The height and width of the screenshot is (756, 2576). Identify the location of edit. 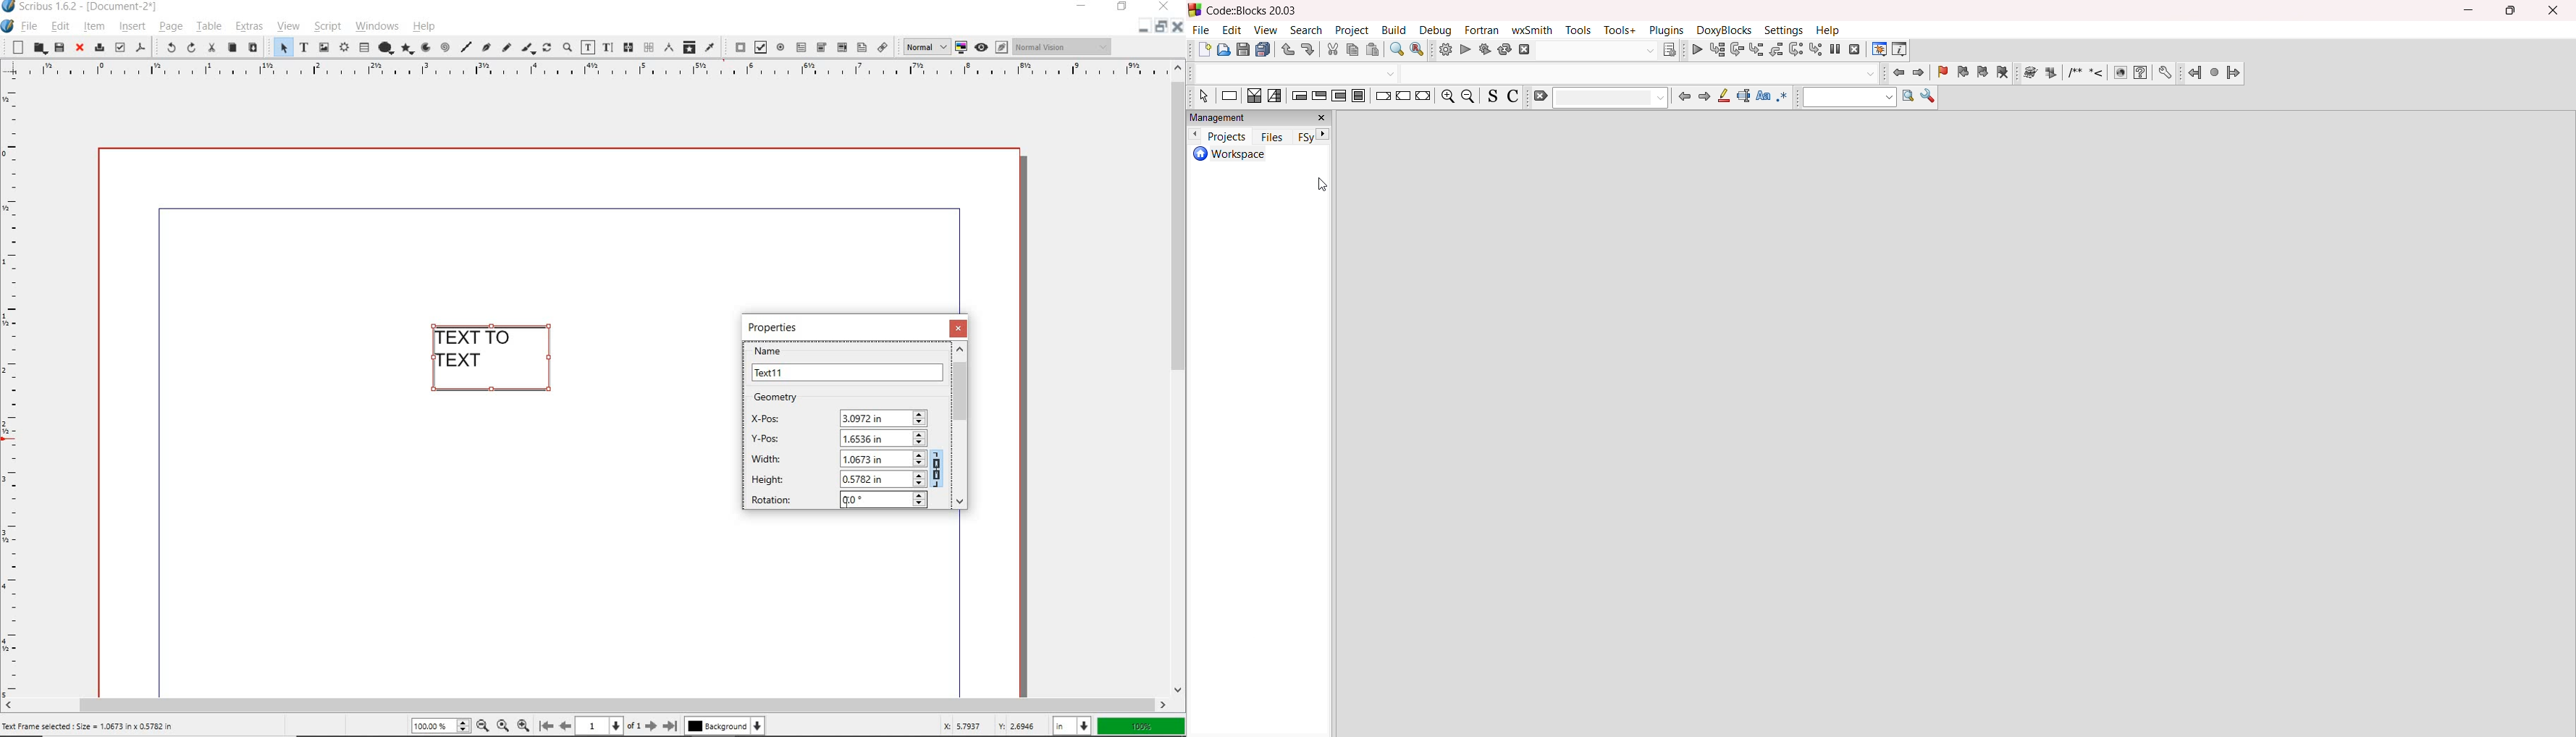
(61, 26).